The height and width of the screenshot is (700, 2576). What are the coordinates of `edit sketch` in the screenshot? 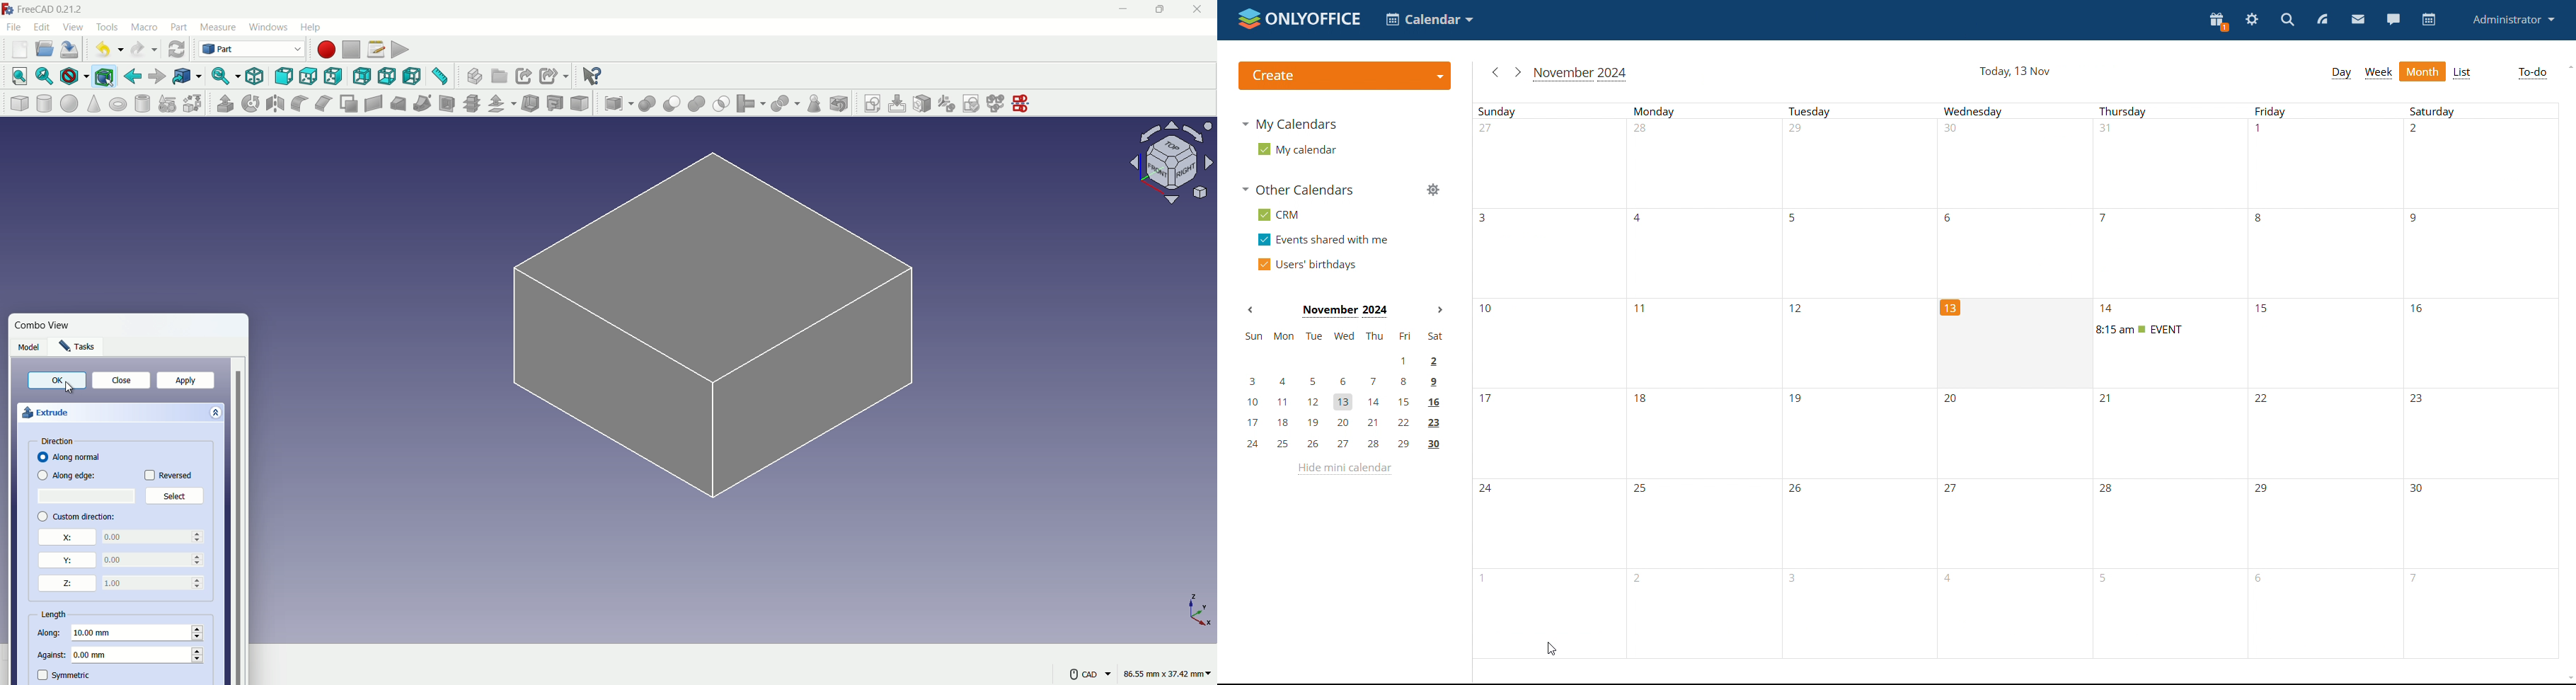 It's located at (897, 104).